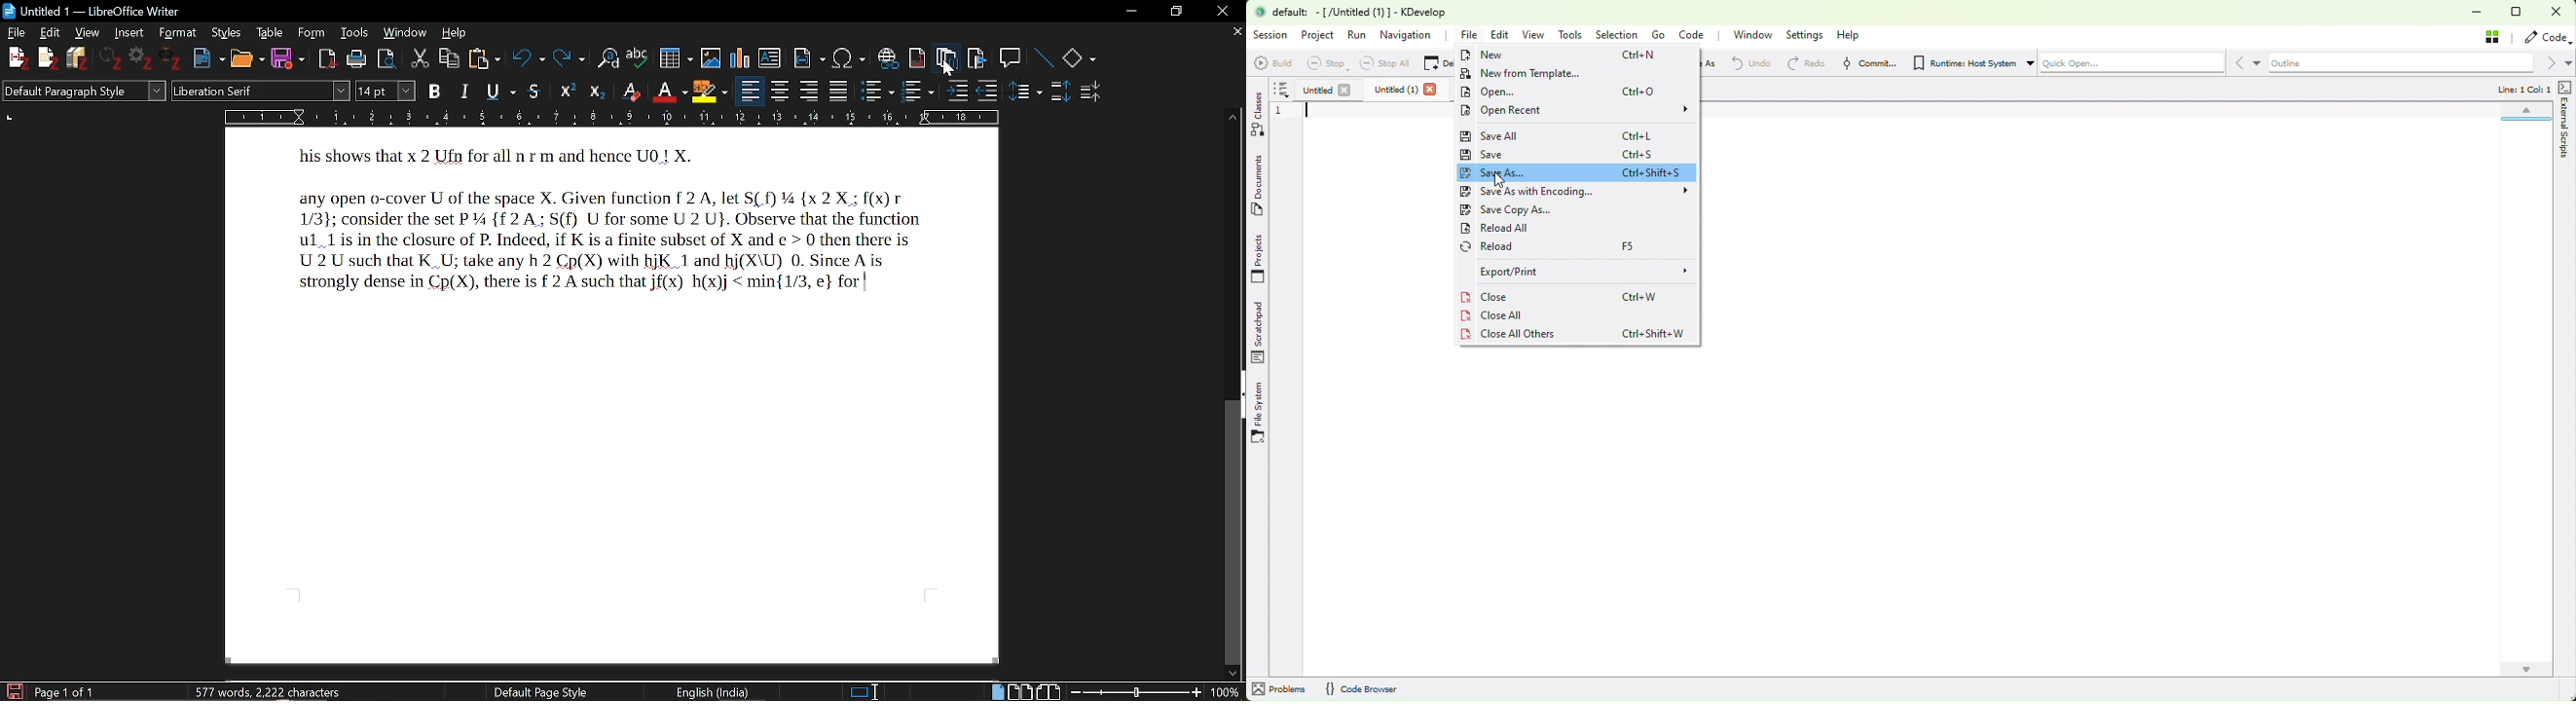  What do you see at coordinates (450, 58) in the screenshot?
I see `Copy` at bounding box center [450, 58].